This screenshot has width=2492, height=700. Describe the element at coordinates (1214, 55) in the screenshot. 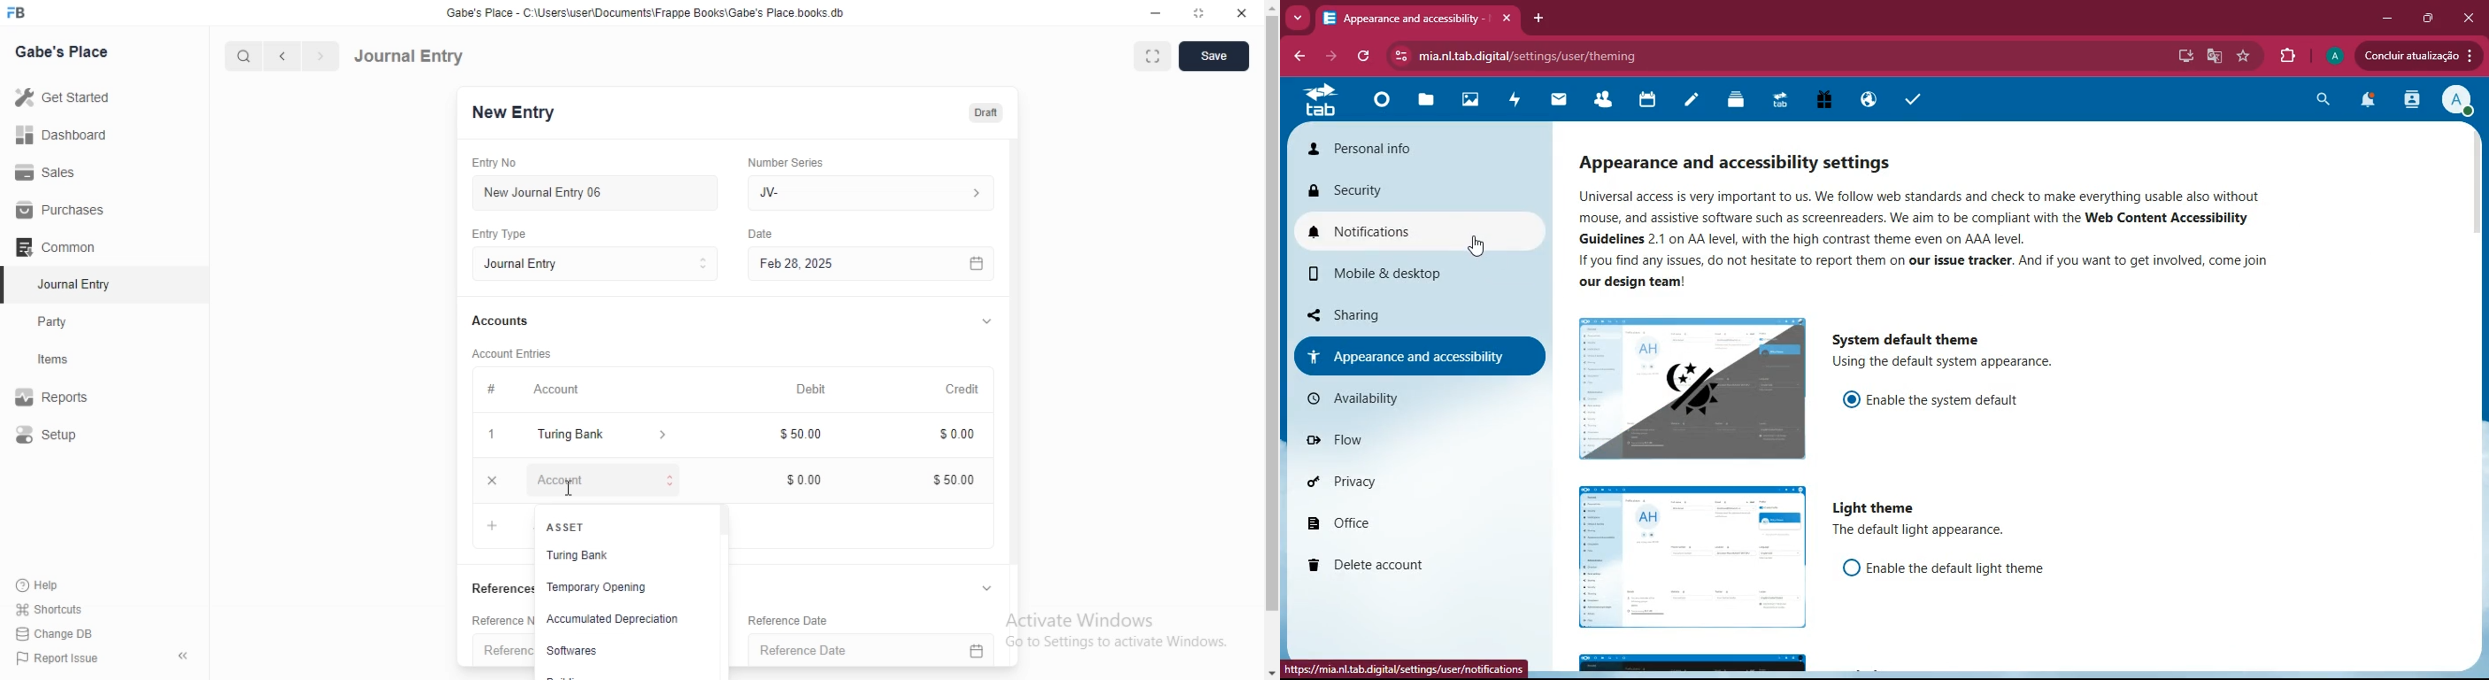

I see `save` at that location.